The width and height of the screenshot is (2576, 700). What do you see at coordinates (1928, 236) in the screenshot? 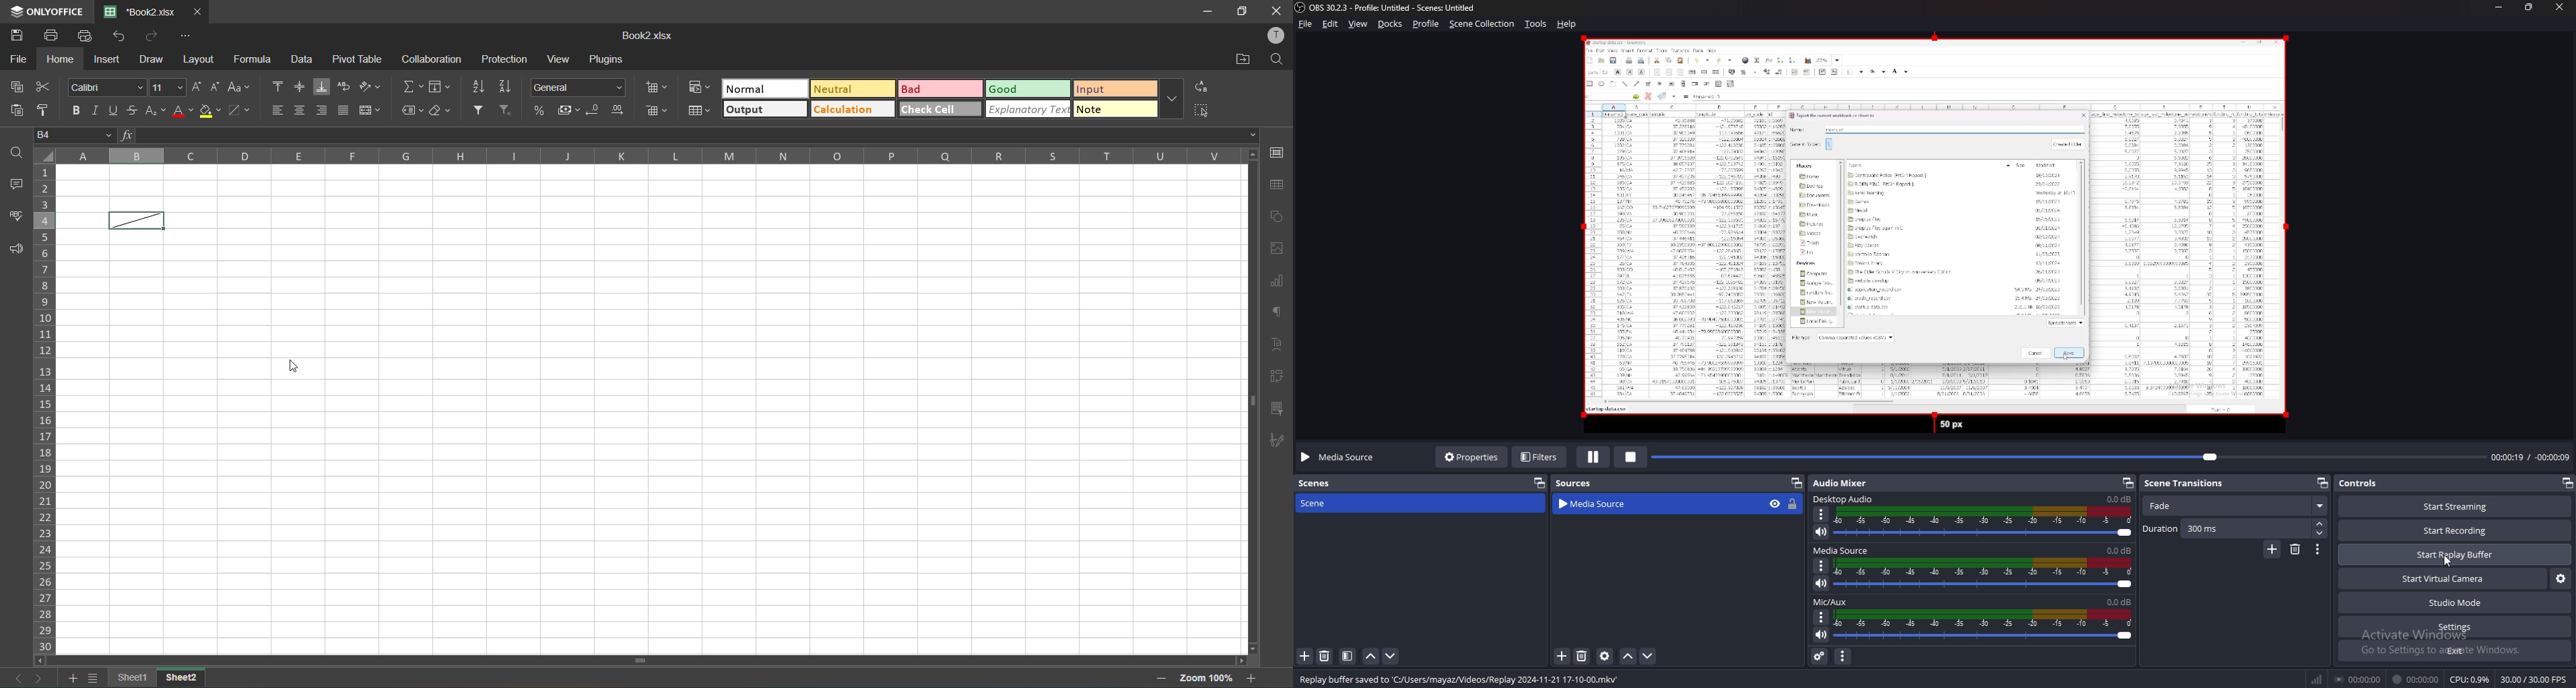
I see `media` at bounding box center [1928, 236].